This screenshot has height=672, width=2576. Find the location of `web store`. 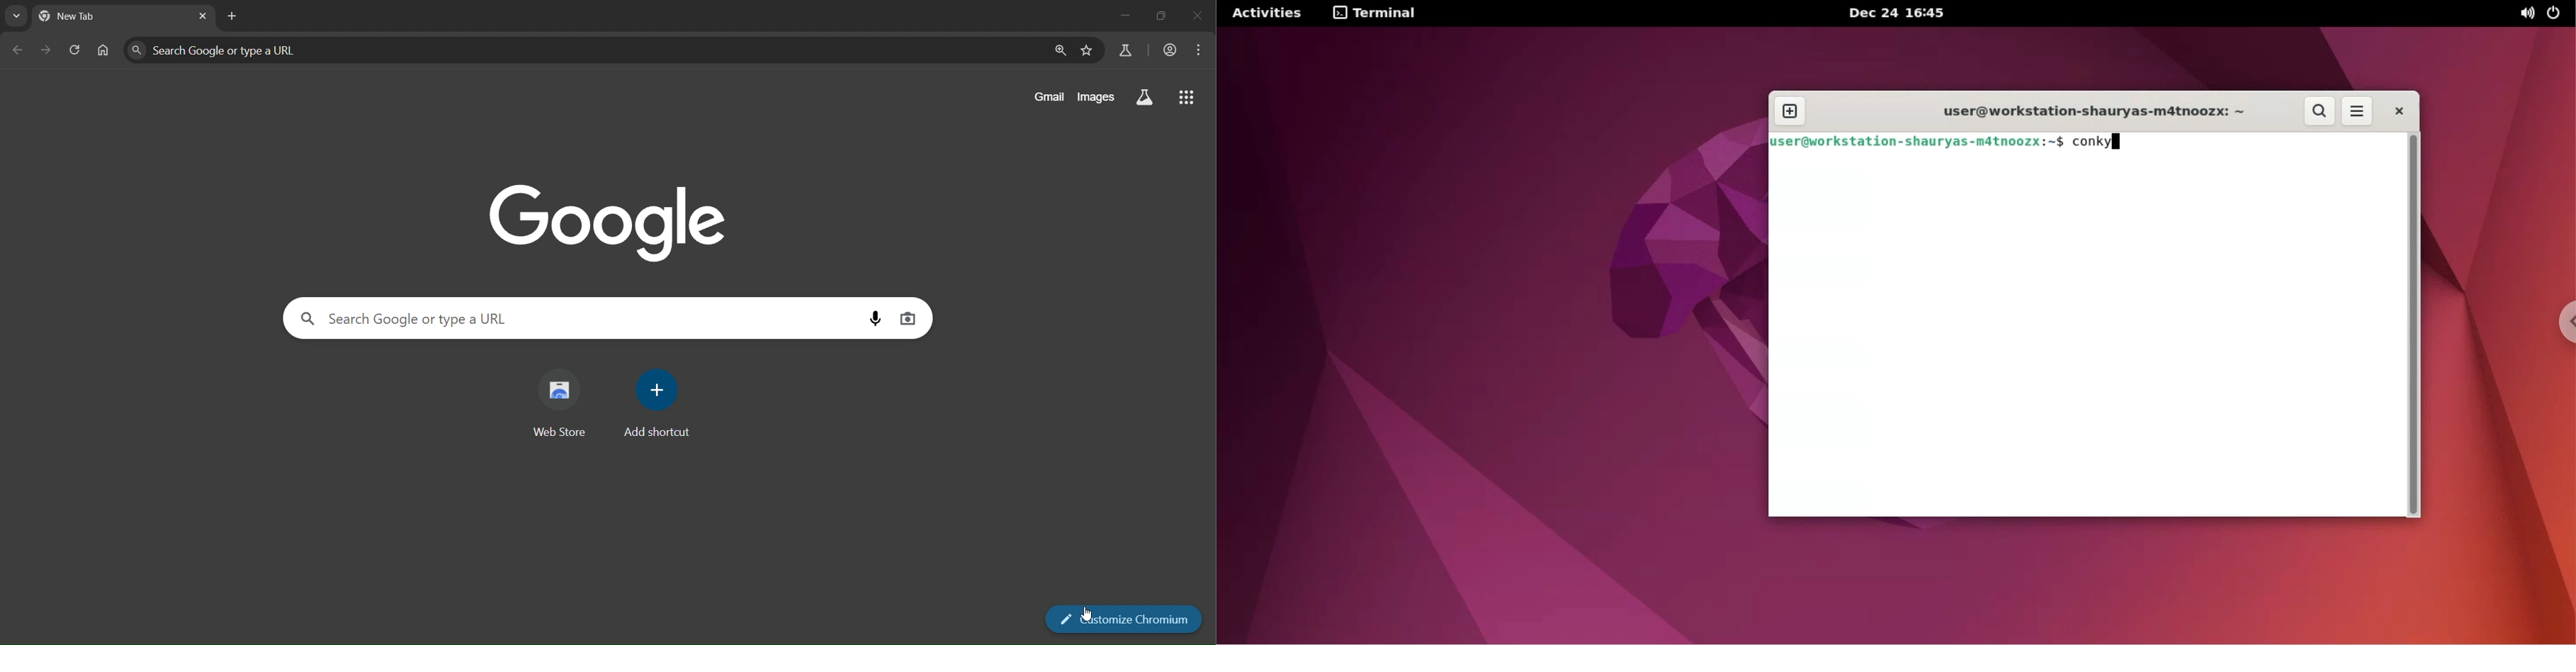

web store is located at coordinates (562, 399).